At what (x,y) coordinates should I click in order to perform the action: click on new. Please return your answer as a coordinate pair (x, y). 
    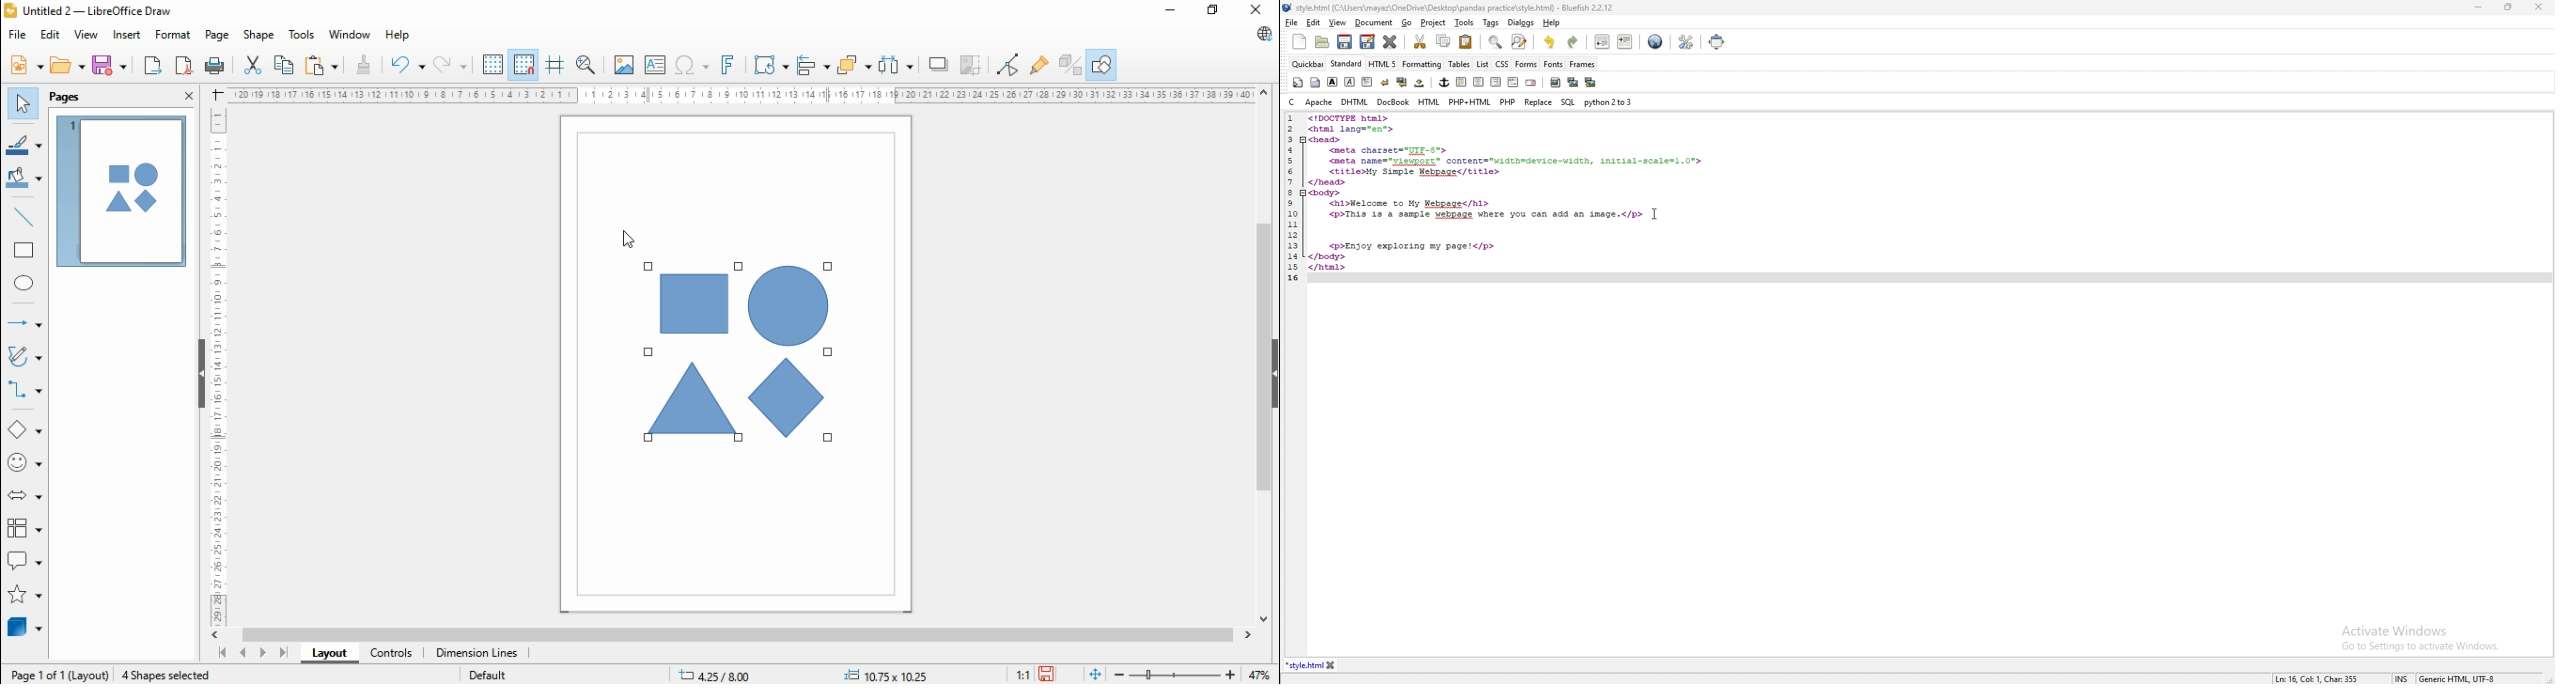
    Looking at the image, I should click on (27, 65).